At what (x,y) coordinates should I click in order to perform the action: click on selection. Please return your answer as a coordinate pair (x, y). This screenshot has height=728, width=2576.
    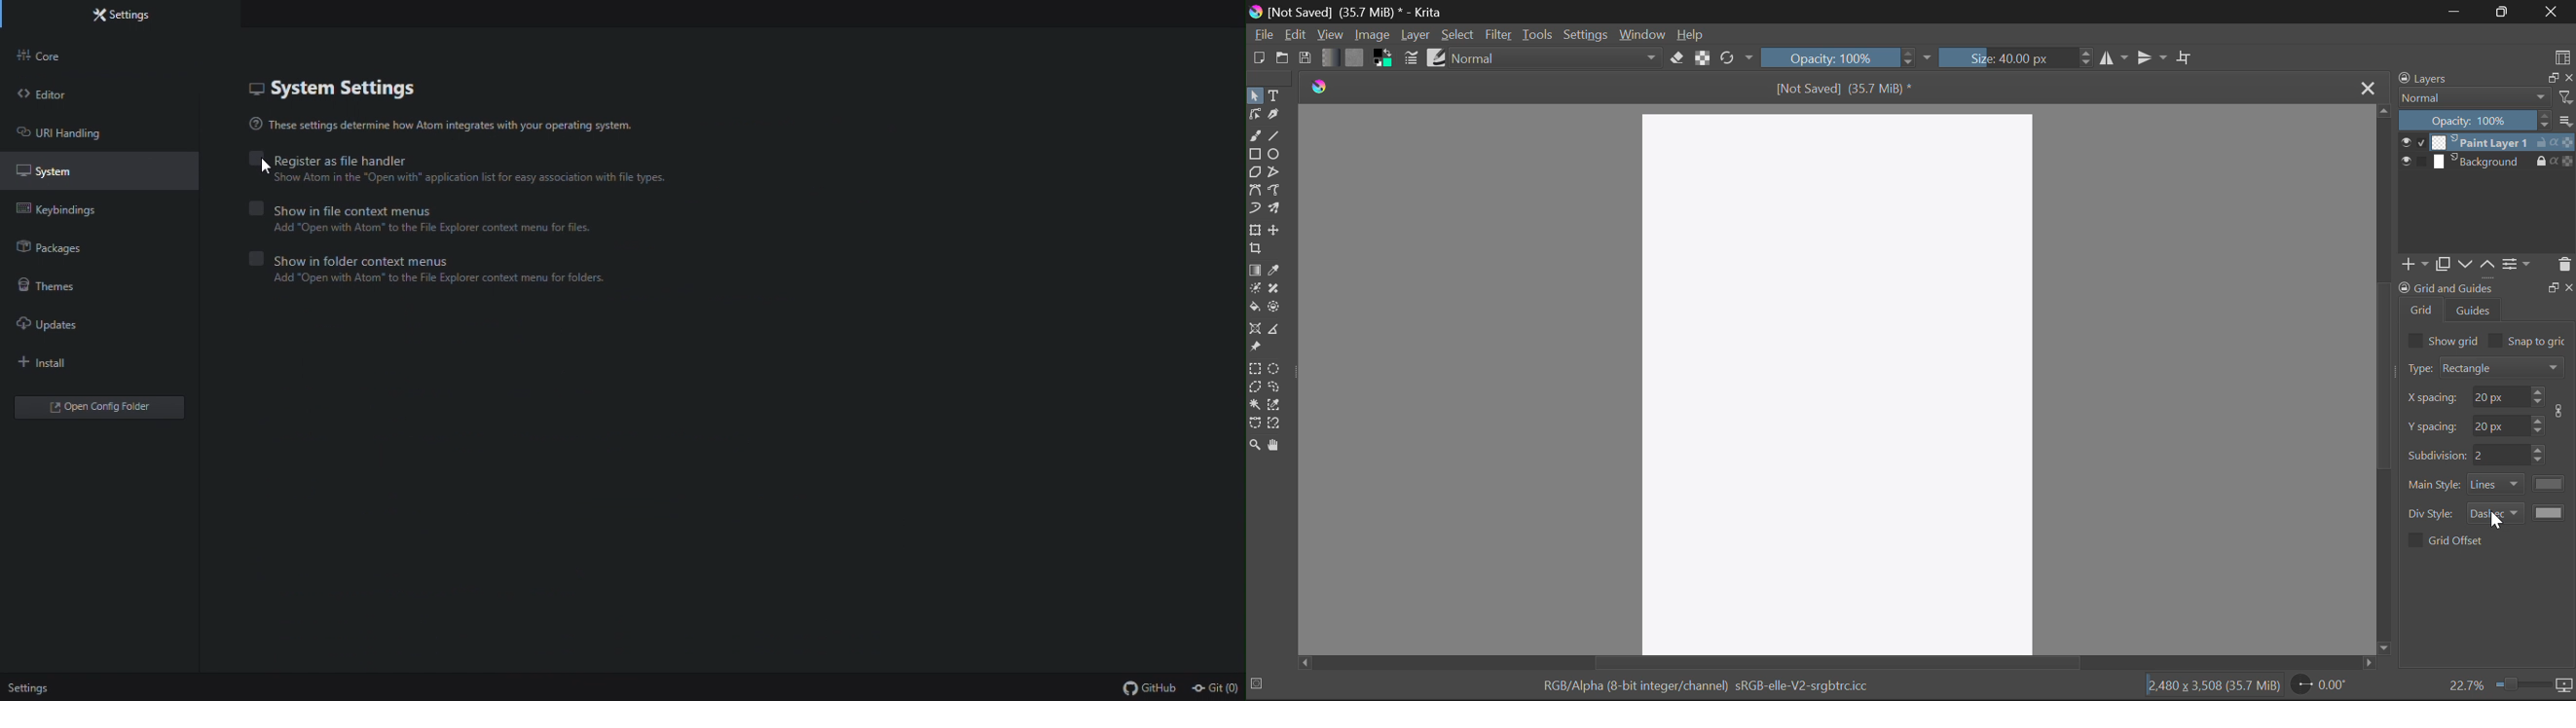
    Looking at the image, I should click on (1259, 683).